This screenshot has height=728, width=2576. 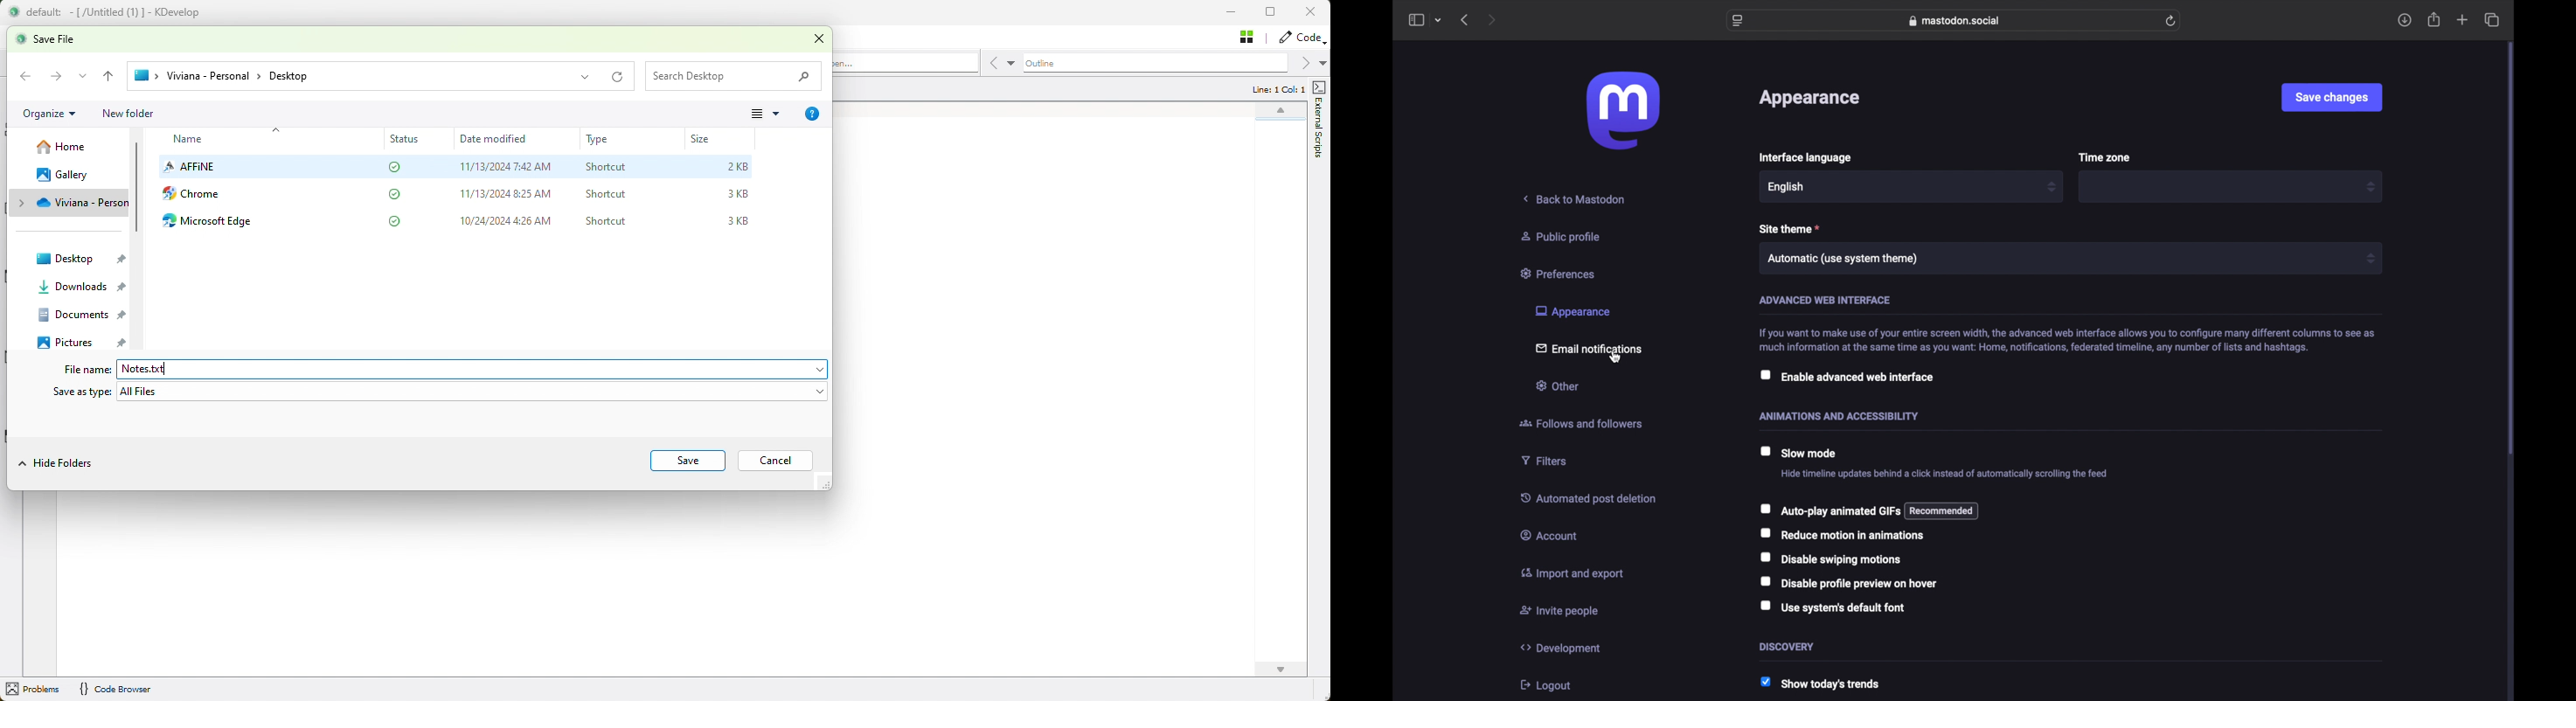 What do you see at coordinates (1825, 300) in the screenshot?
I see `advanced web interface` at bounding box center [1825, 300].